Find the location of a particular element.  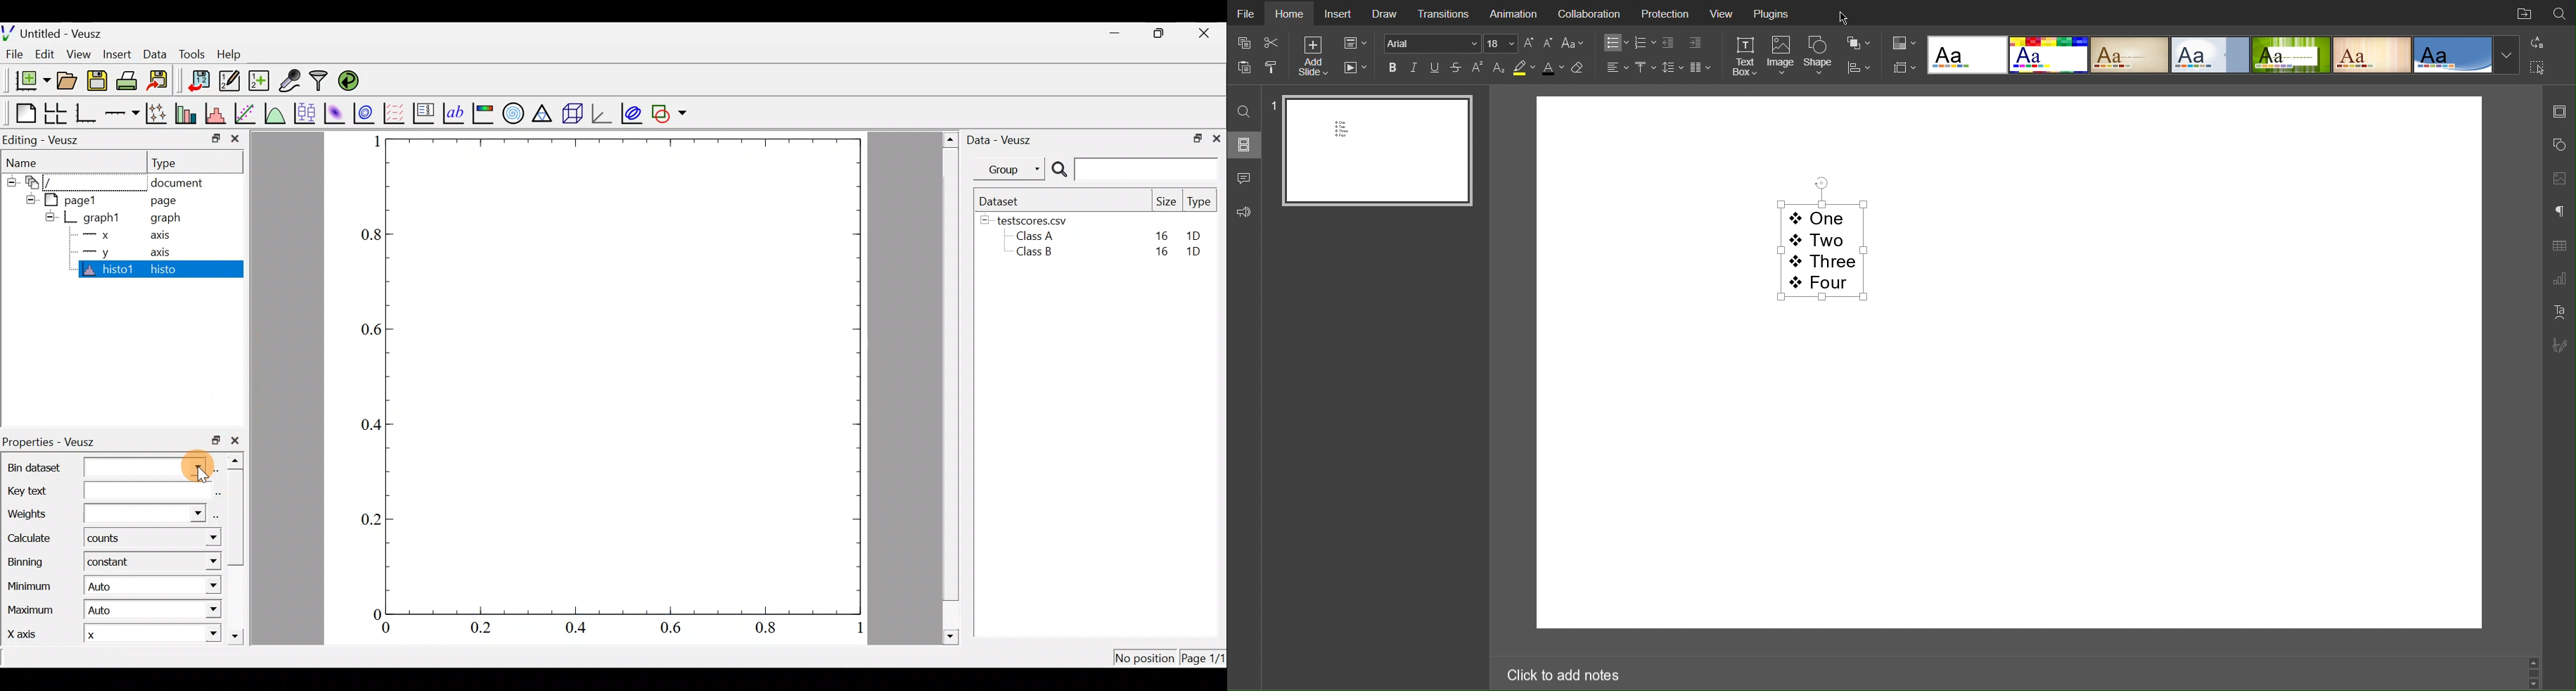

Colors is located at coordinates (1903, 43).